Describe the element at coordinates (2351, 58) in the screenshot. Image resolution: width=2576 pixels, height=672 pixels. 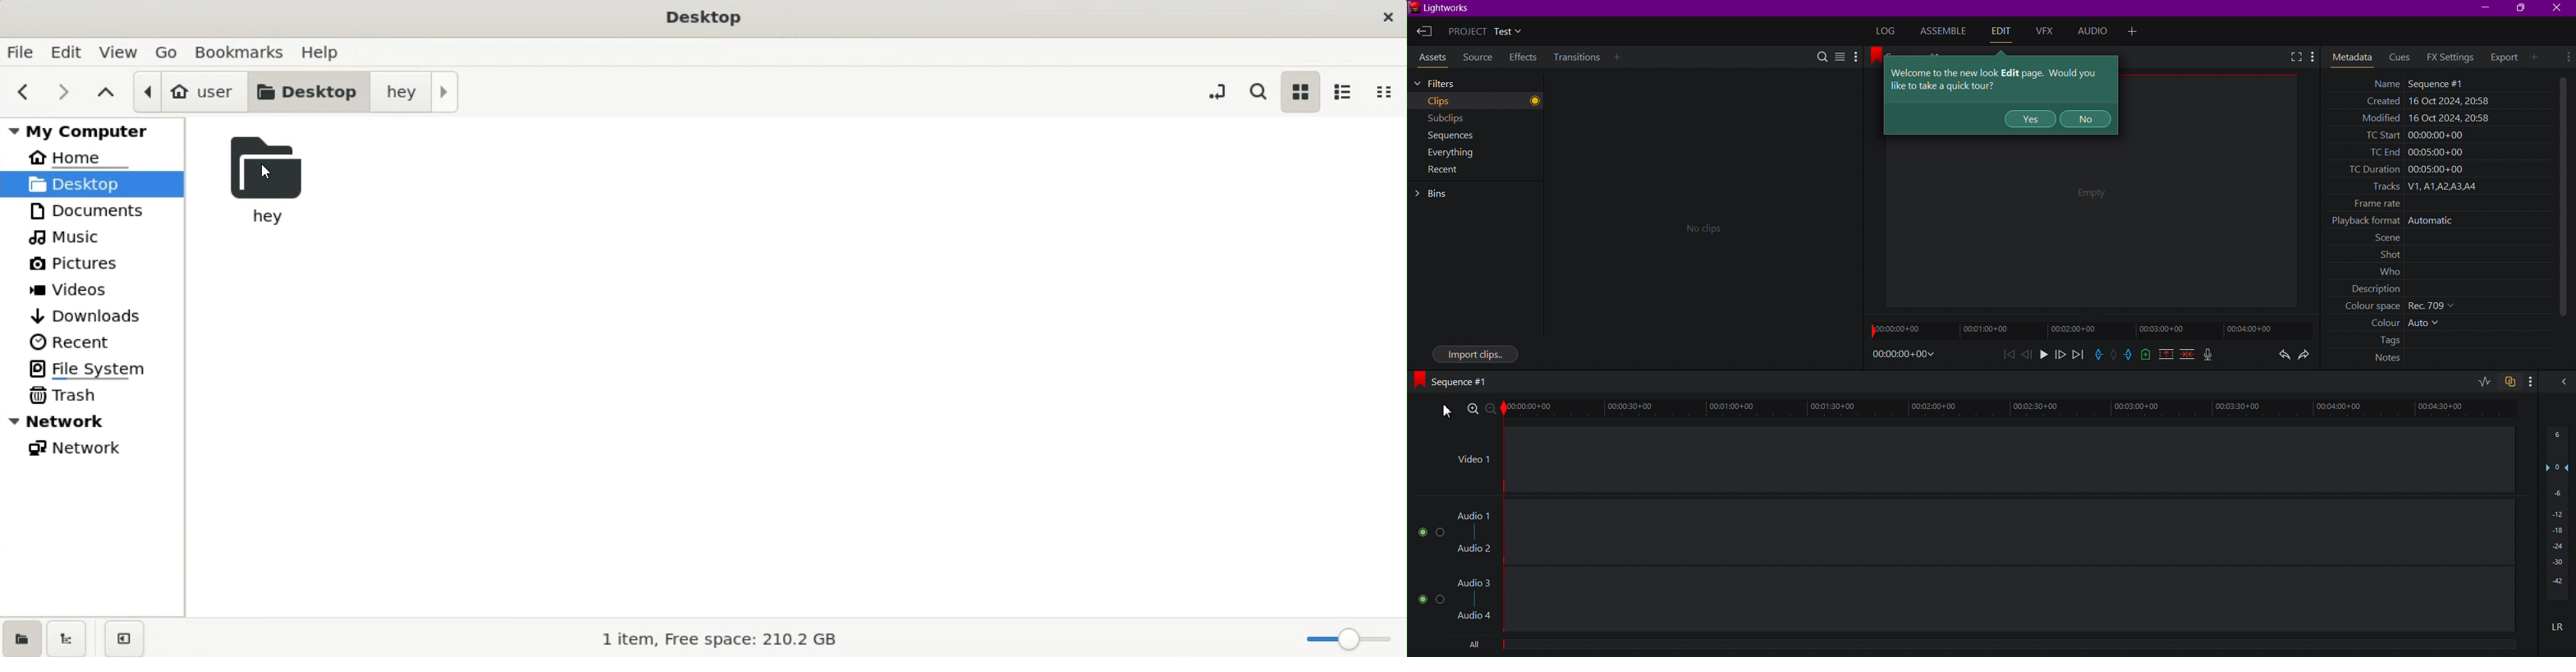
I see `Meta Data` at that location.